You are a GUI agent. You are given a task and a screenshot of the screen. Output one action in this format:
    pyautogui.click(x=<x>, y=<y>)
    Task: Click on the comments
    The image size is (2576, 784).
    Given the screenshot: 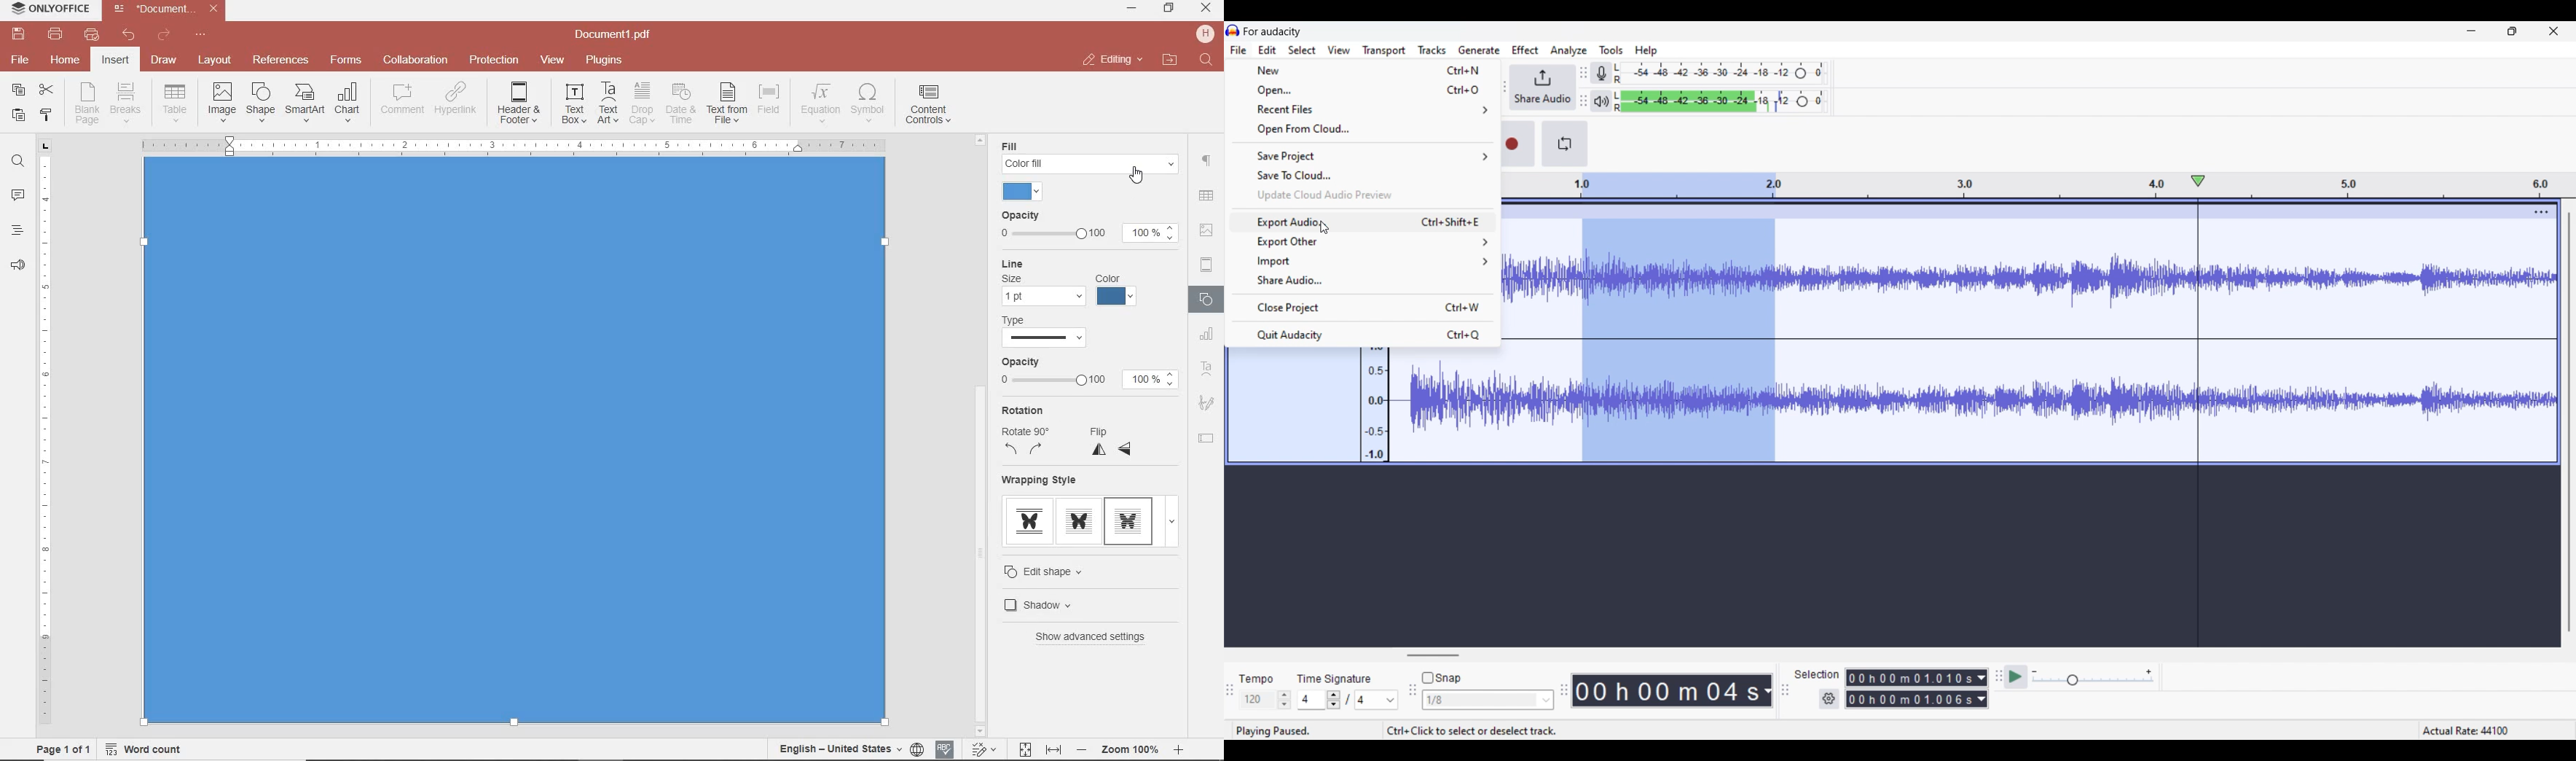 What is the action you would take?
    pyautogui.click(x=17, y=196)
    